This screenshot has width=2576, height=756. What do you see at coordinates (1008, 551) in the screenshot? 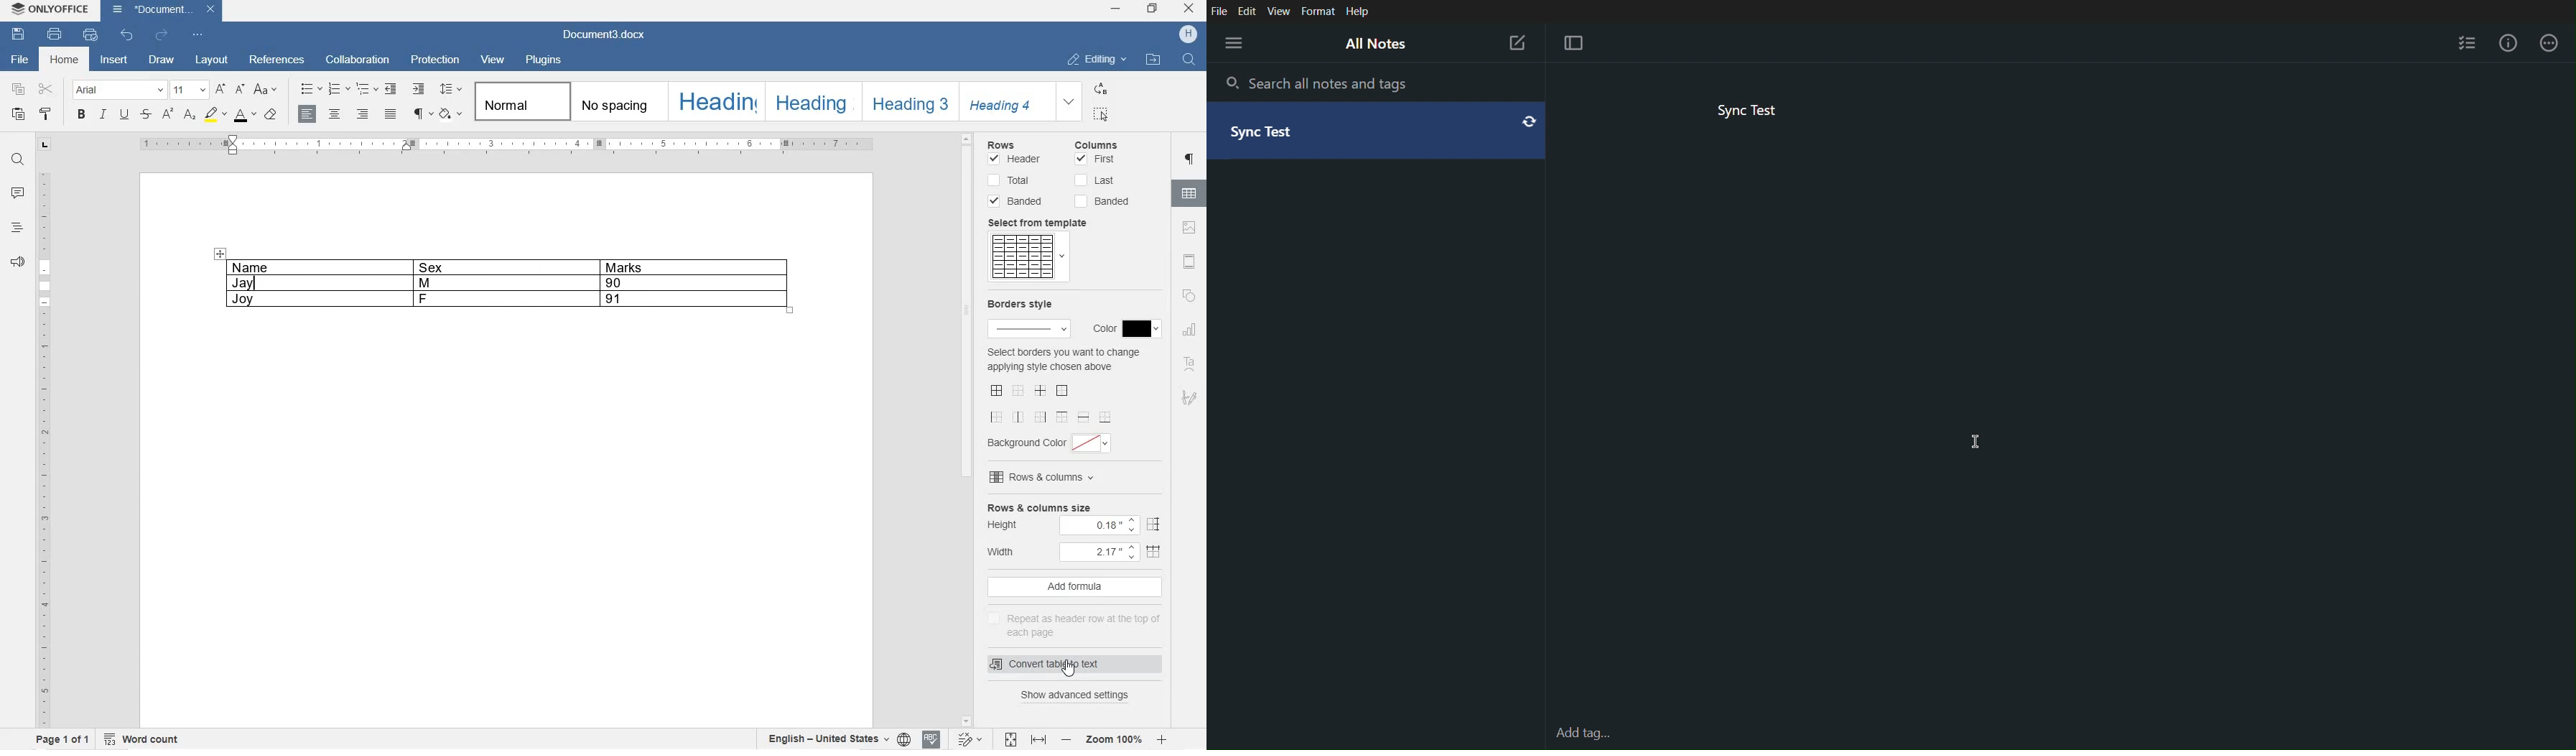
I see `WIDTH` at bounding box center [1008, 551].